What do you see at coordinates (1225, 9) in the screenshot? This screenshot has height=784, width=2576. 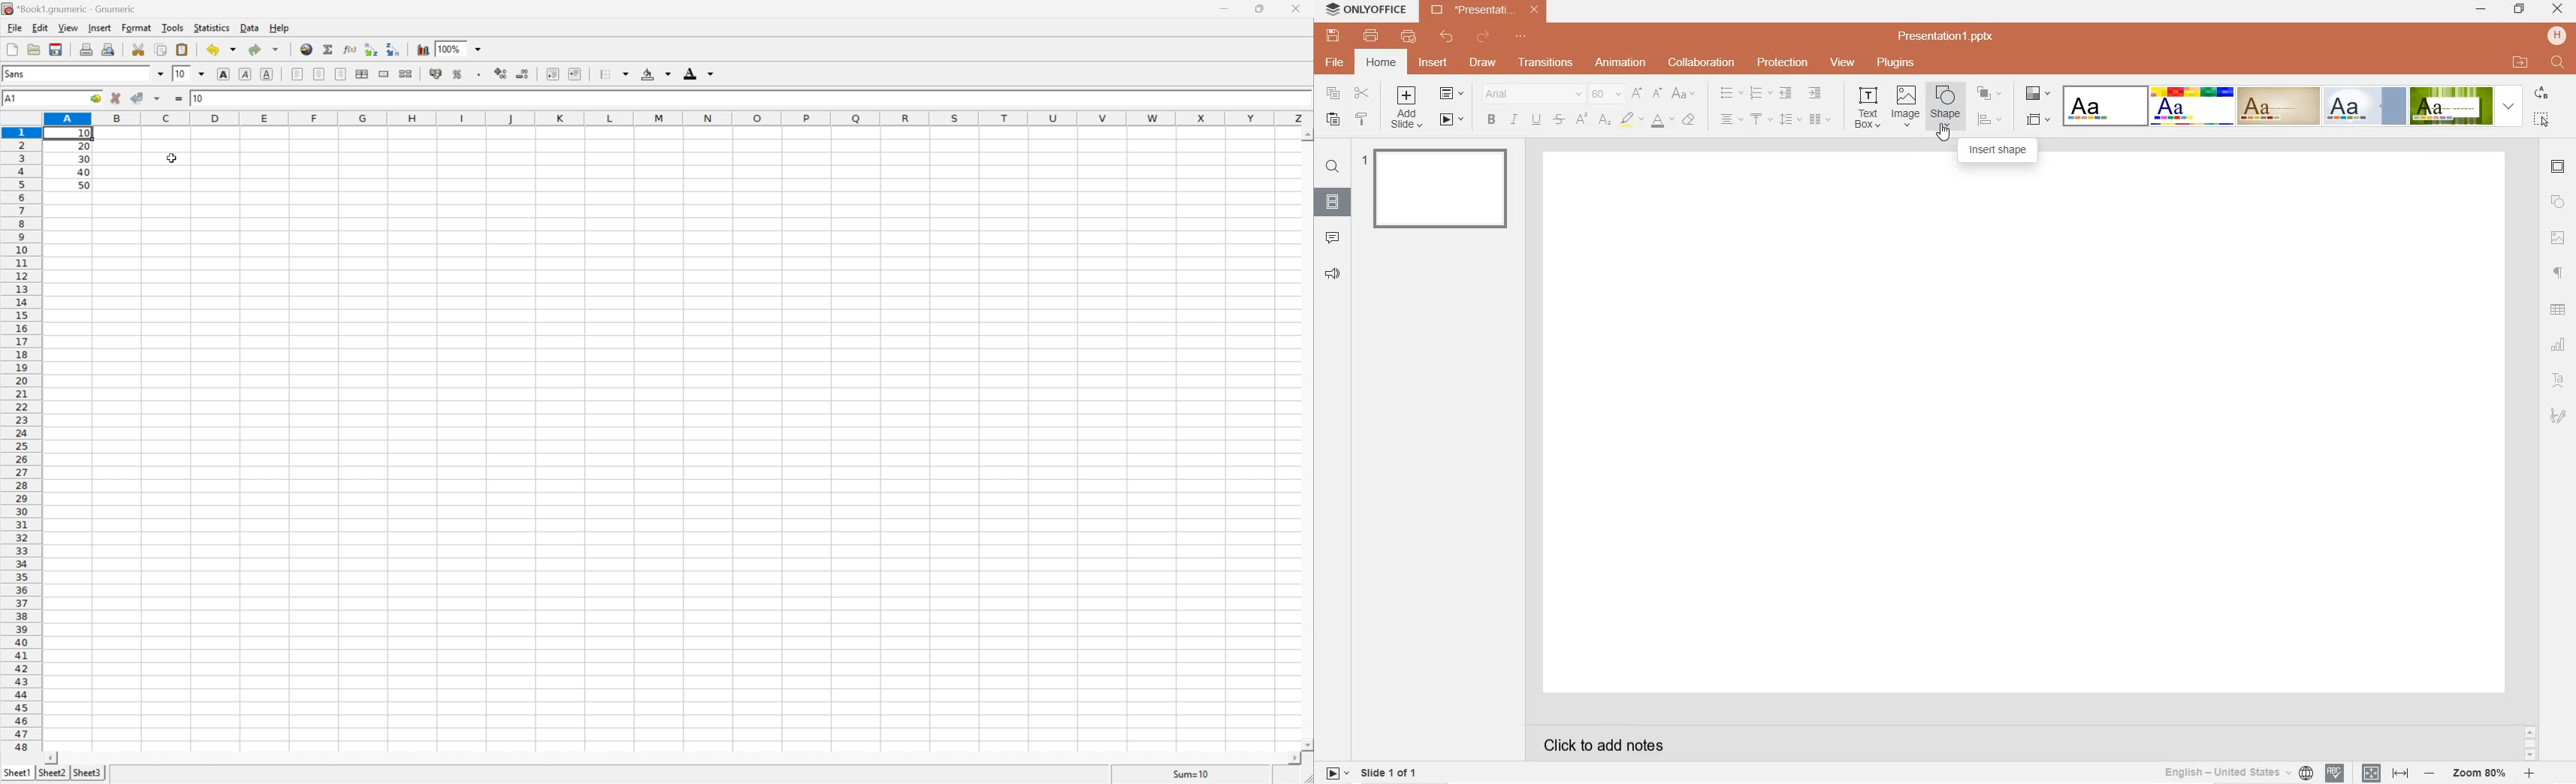 I see `Minimize` at bounding box center [1225, 9].